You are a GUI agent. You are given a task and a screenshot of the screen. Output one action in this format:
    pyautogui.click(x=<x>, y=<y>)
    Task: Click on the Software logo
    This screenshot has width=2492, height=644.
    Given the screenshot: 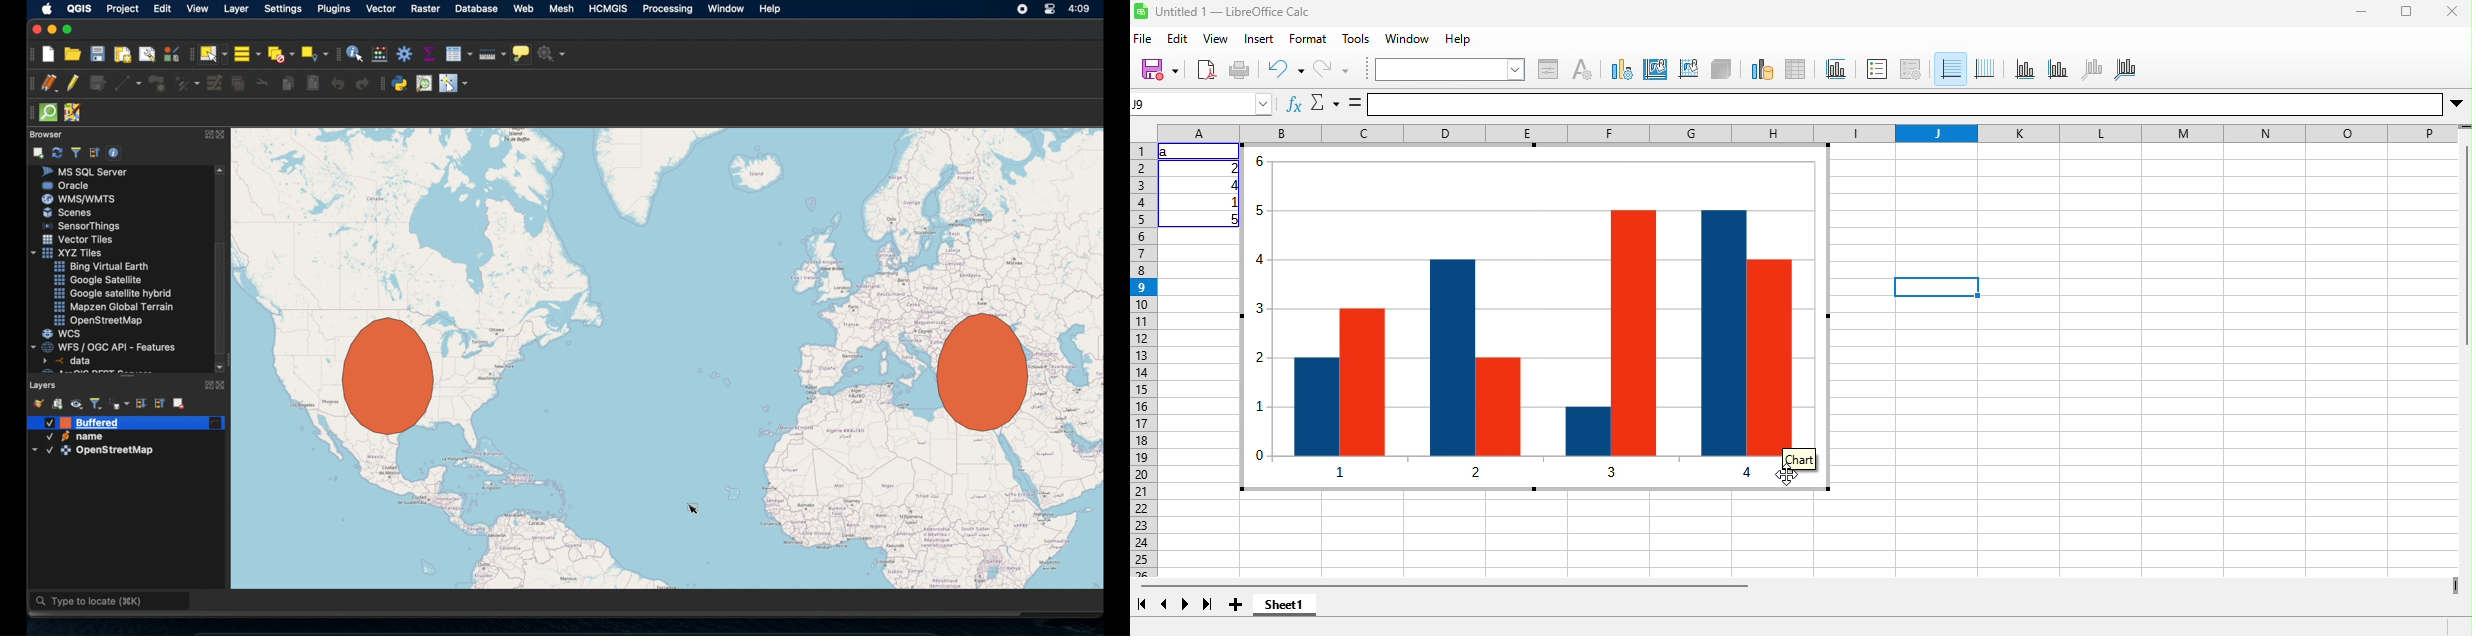 What is the action you would take?
    pyautogui.click(x=1141, y=11)
    